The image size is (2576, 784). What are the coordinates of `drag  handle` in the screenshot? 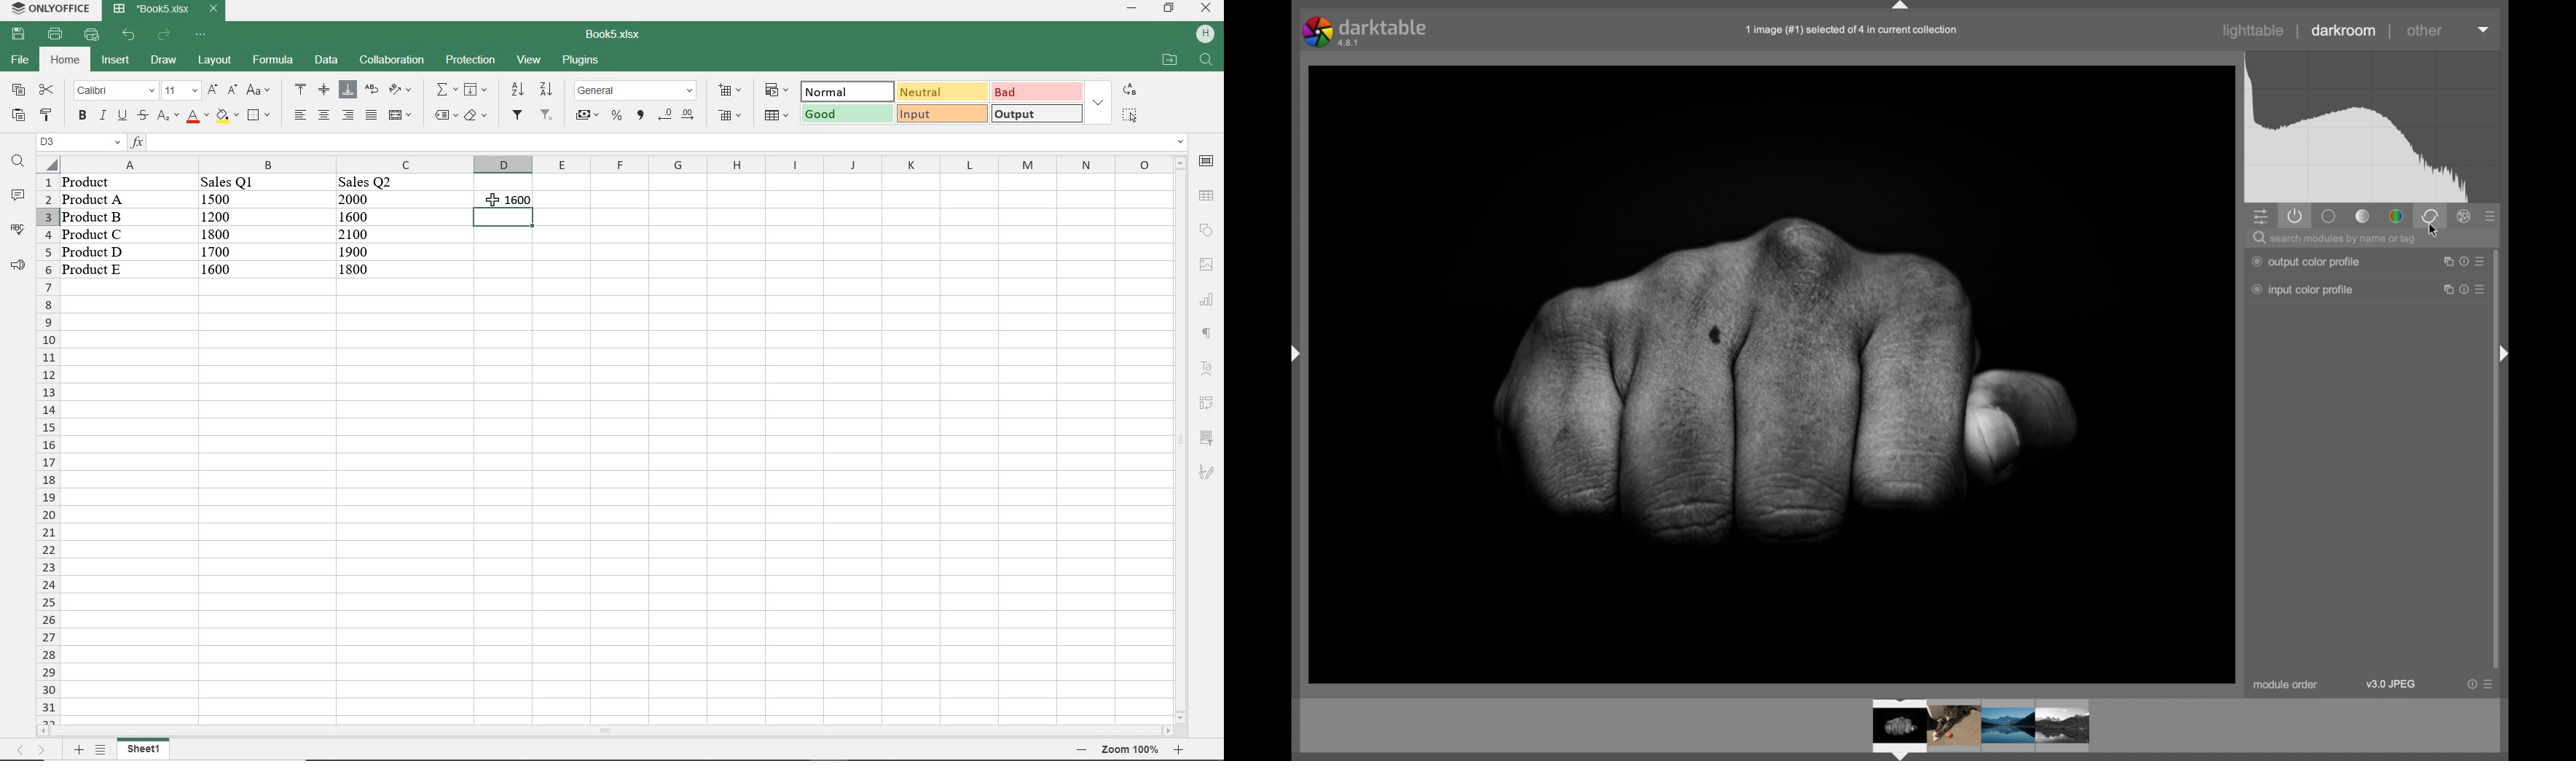 It's located at (2505, 352).